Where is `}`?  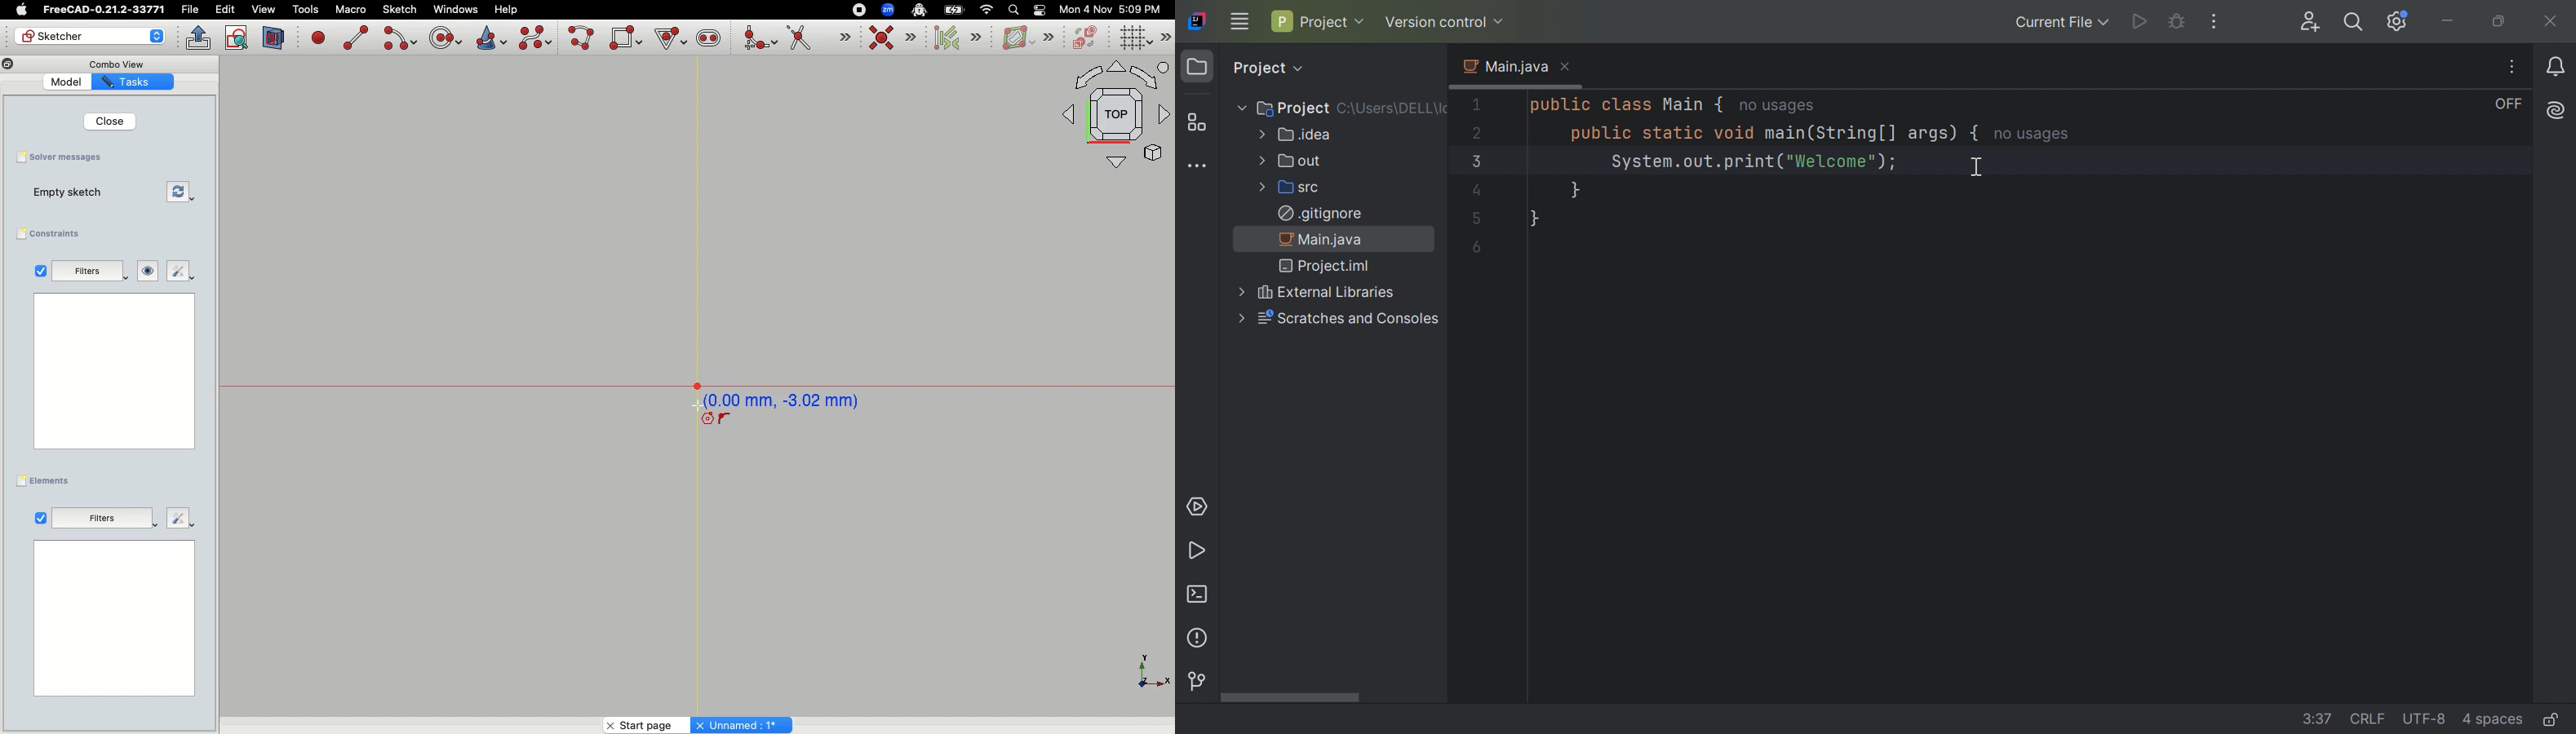
} is located at coordinates (1574, 190).